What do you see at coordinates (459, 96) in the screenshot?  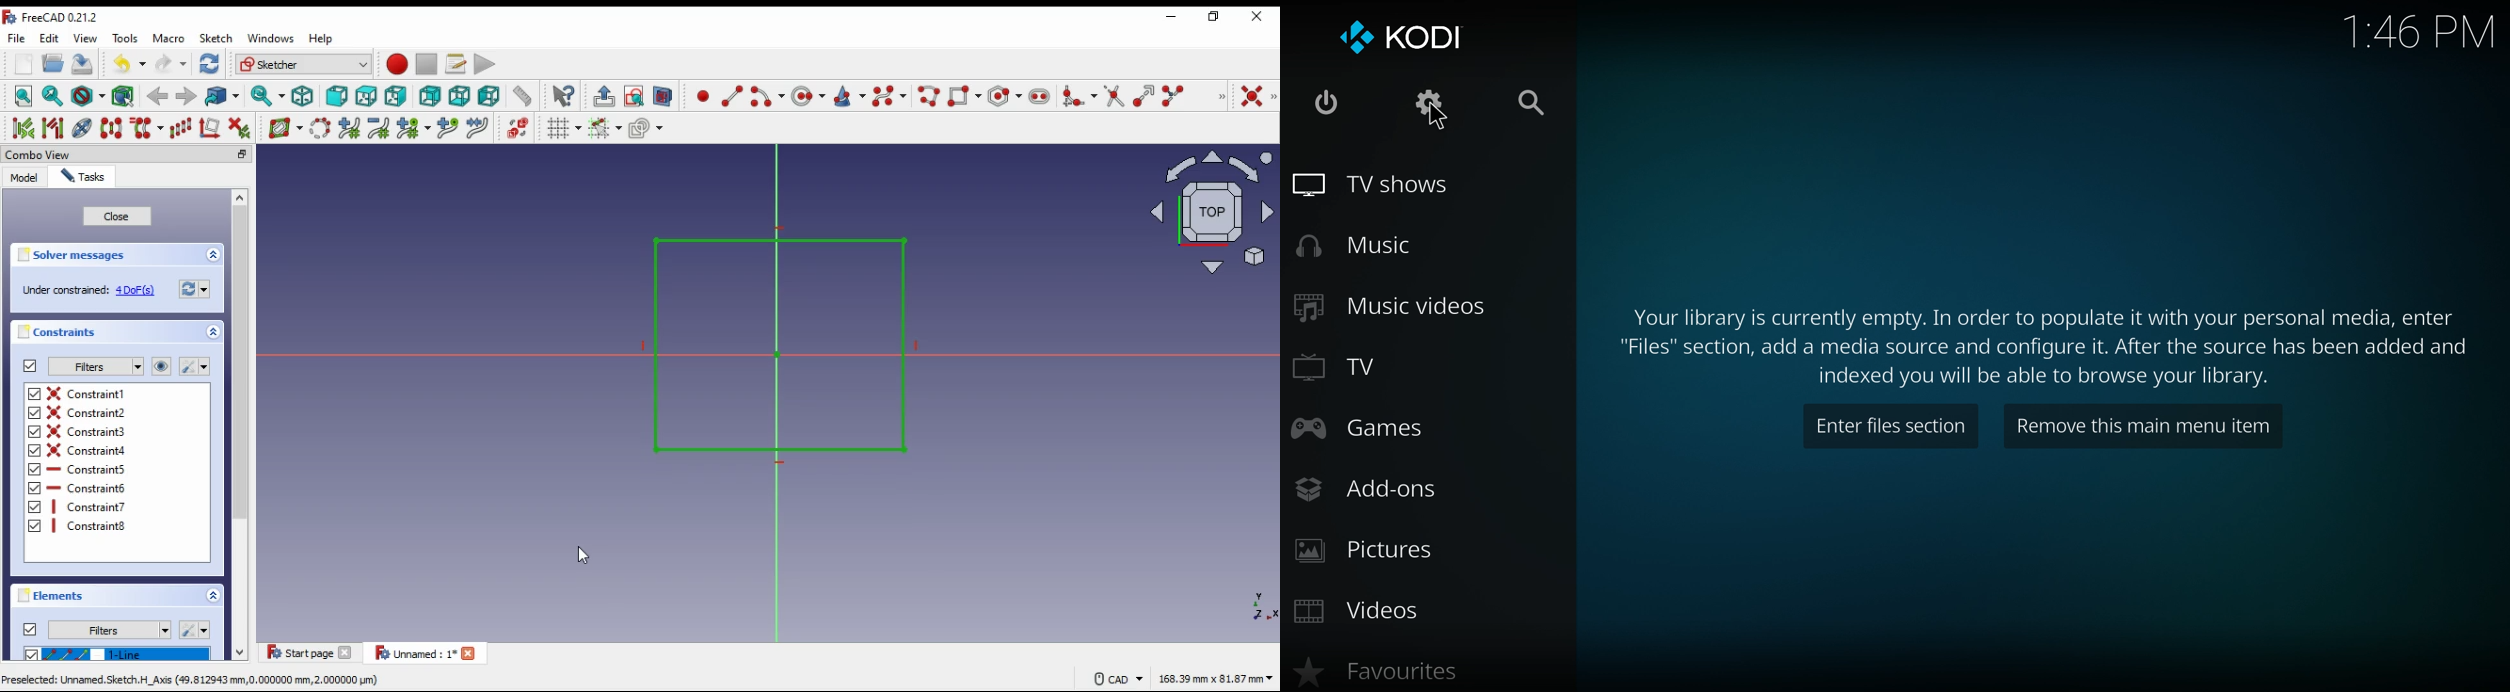 I see `bottom` at bounding box center [459, 96].